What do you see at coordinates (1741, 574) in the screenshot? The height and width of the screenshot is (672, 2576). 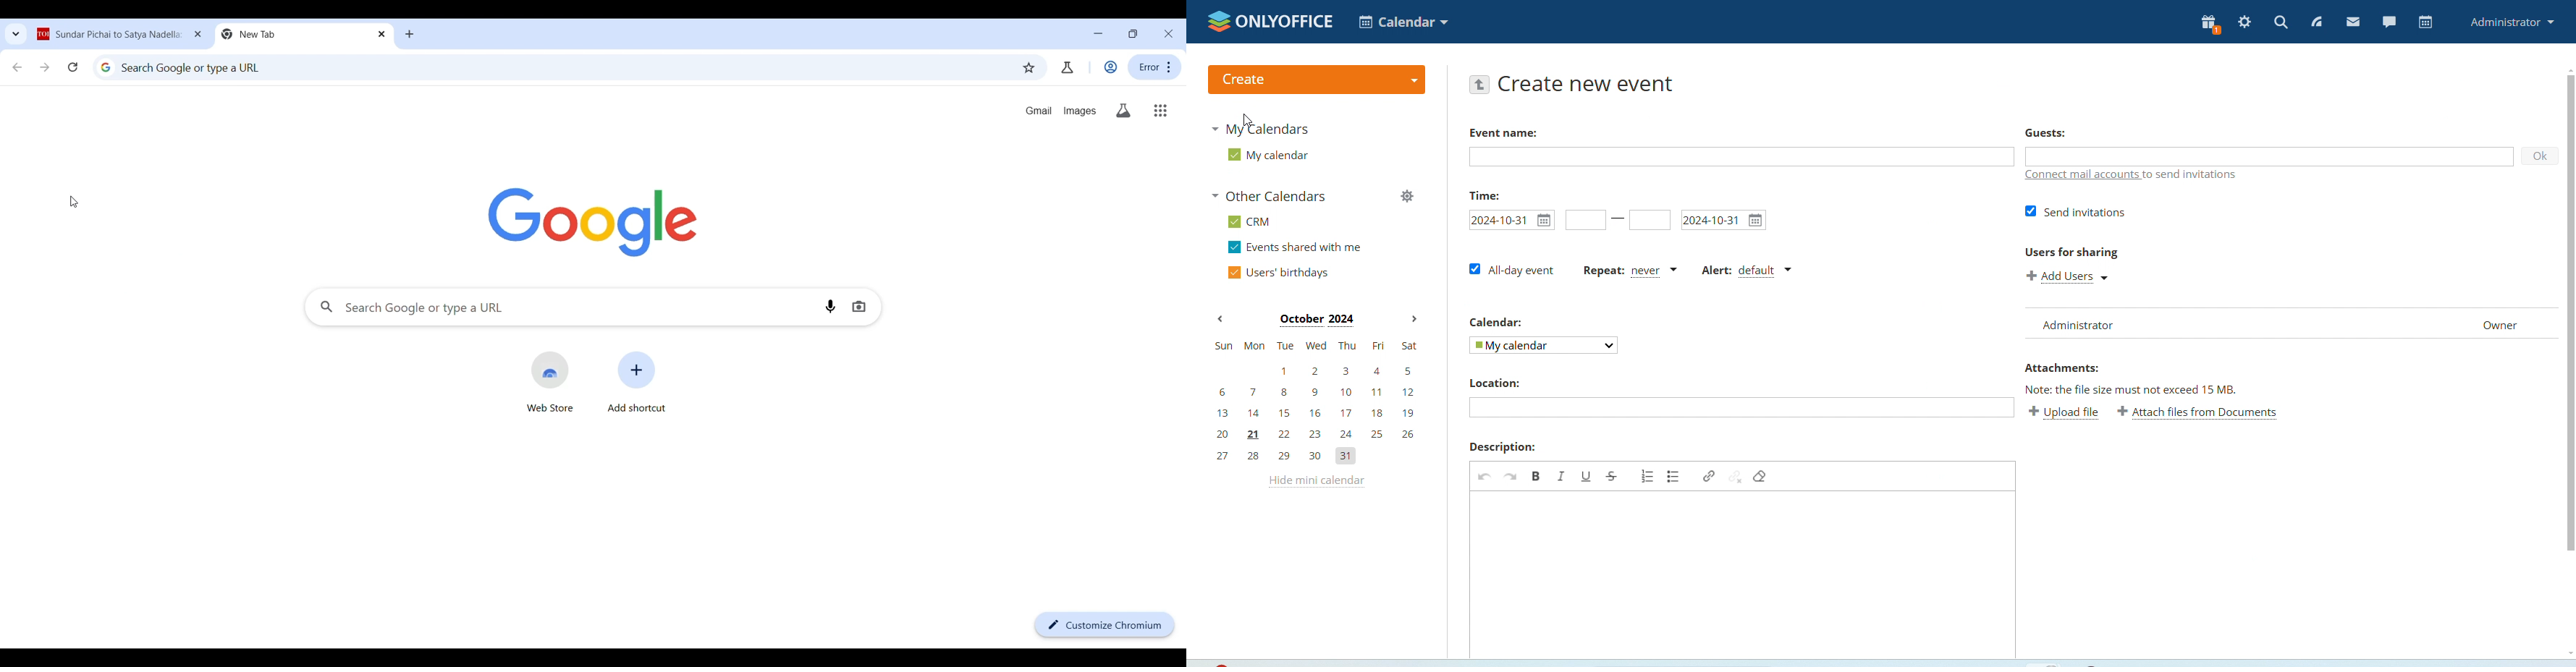 I see `edit description` at bounding box center [1741, 574].